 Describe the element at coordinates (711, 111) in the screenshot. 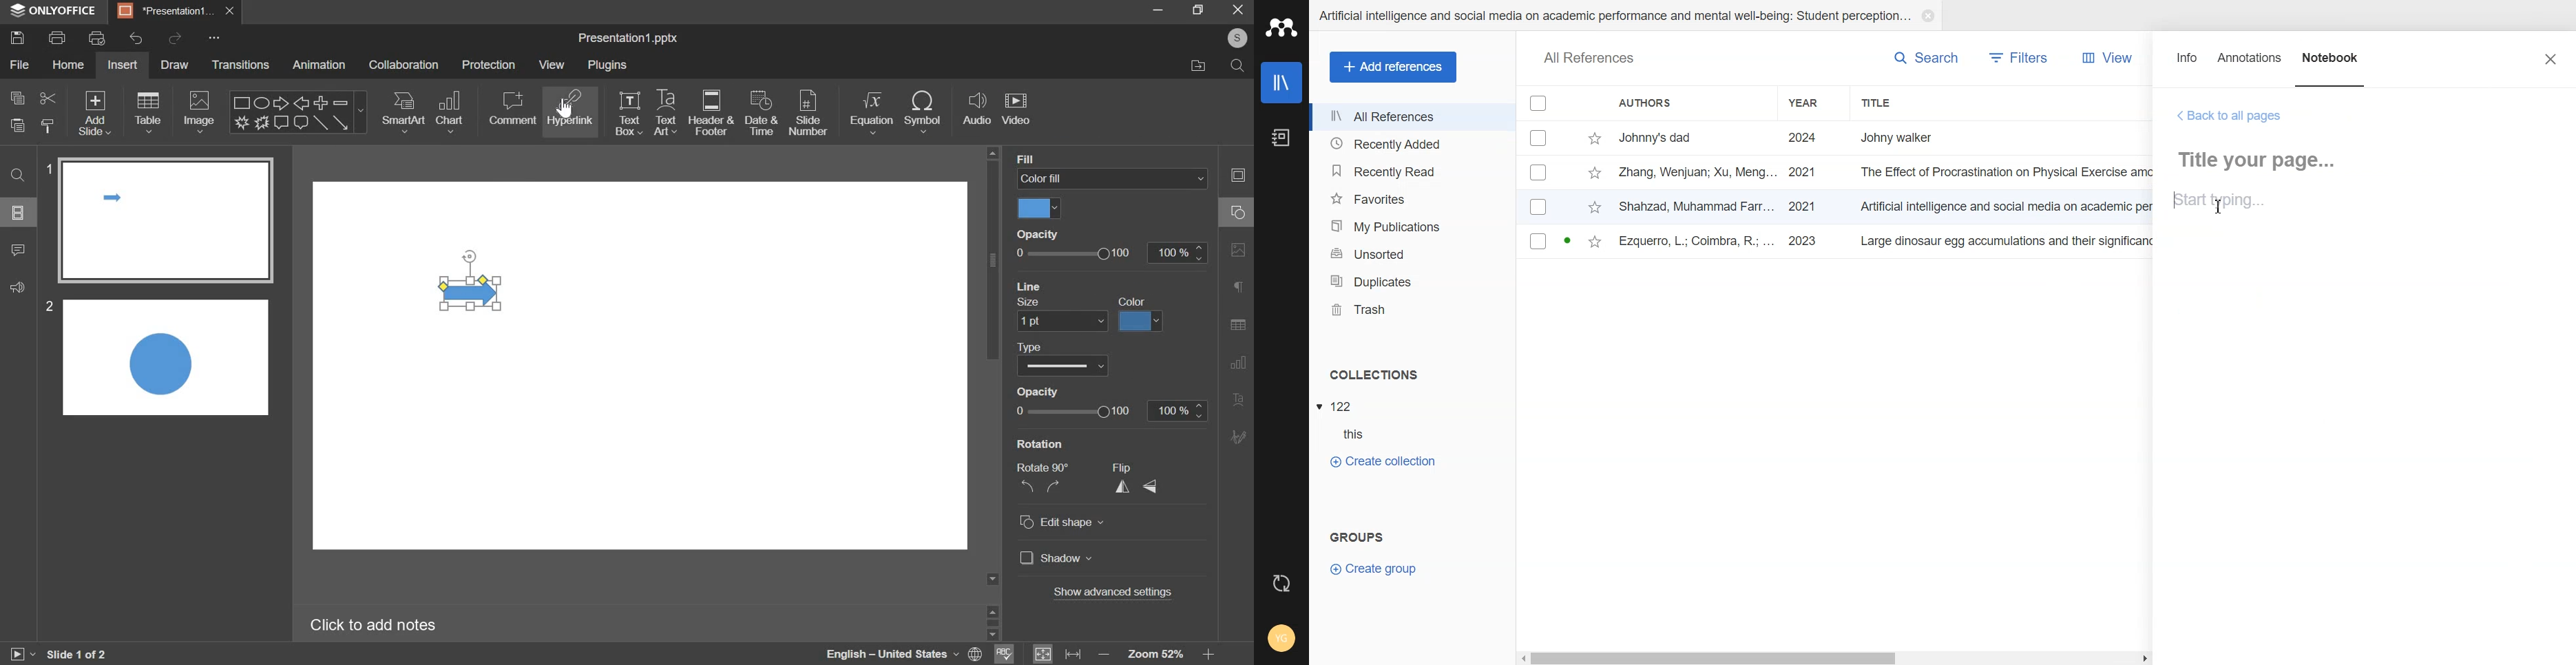

I see `header & footer` at that location.